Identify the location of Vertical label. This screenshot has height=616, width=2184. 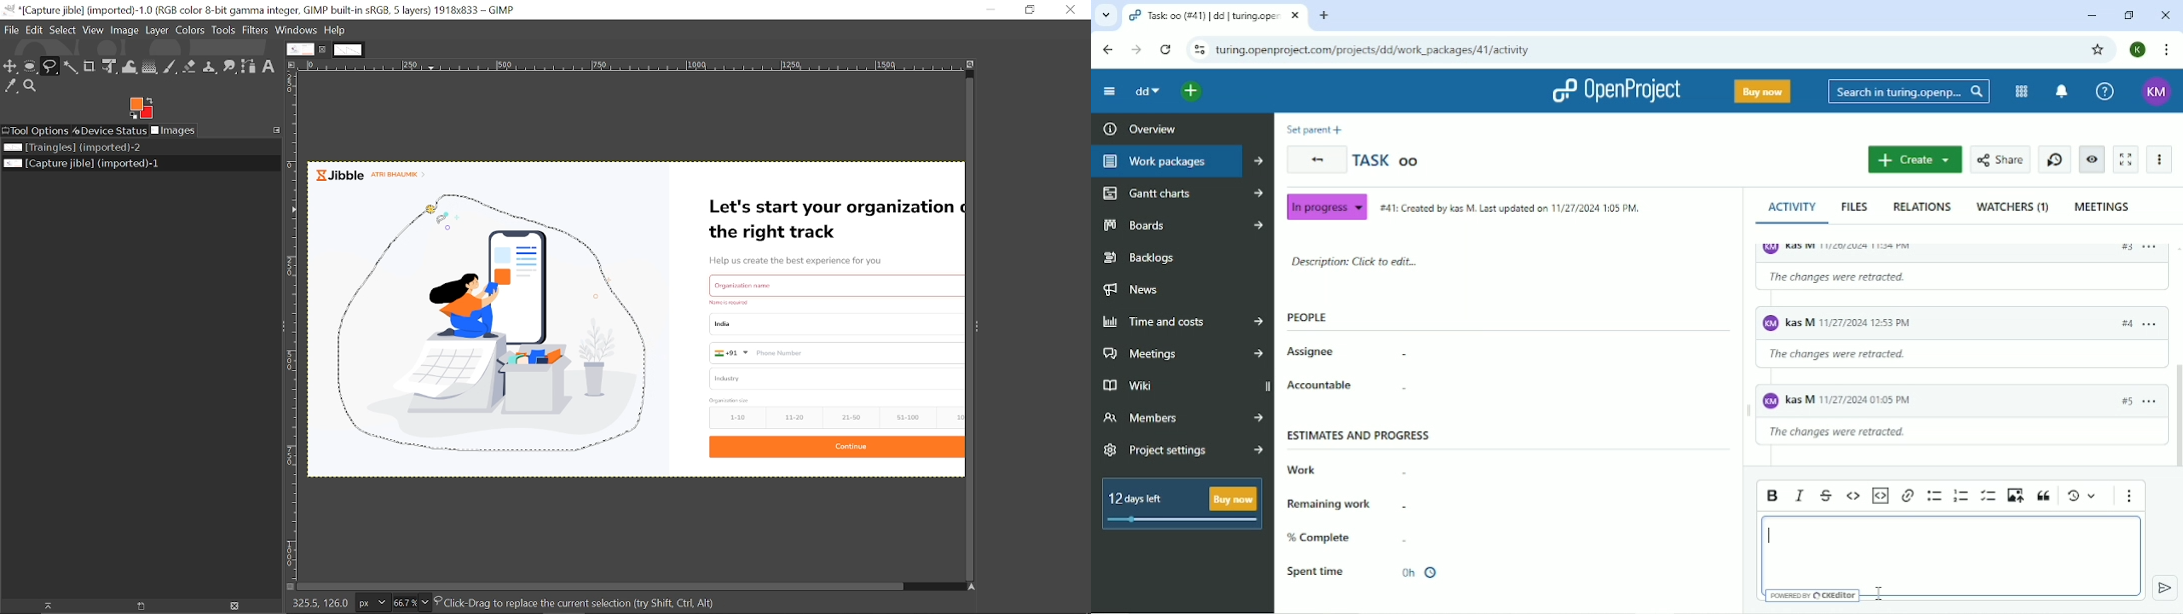
(293, 325).